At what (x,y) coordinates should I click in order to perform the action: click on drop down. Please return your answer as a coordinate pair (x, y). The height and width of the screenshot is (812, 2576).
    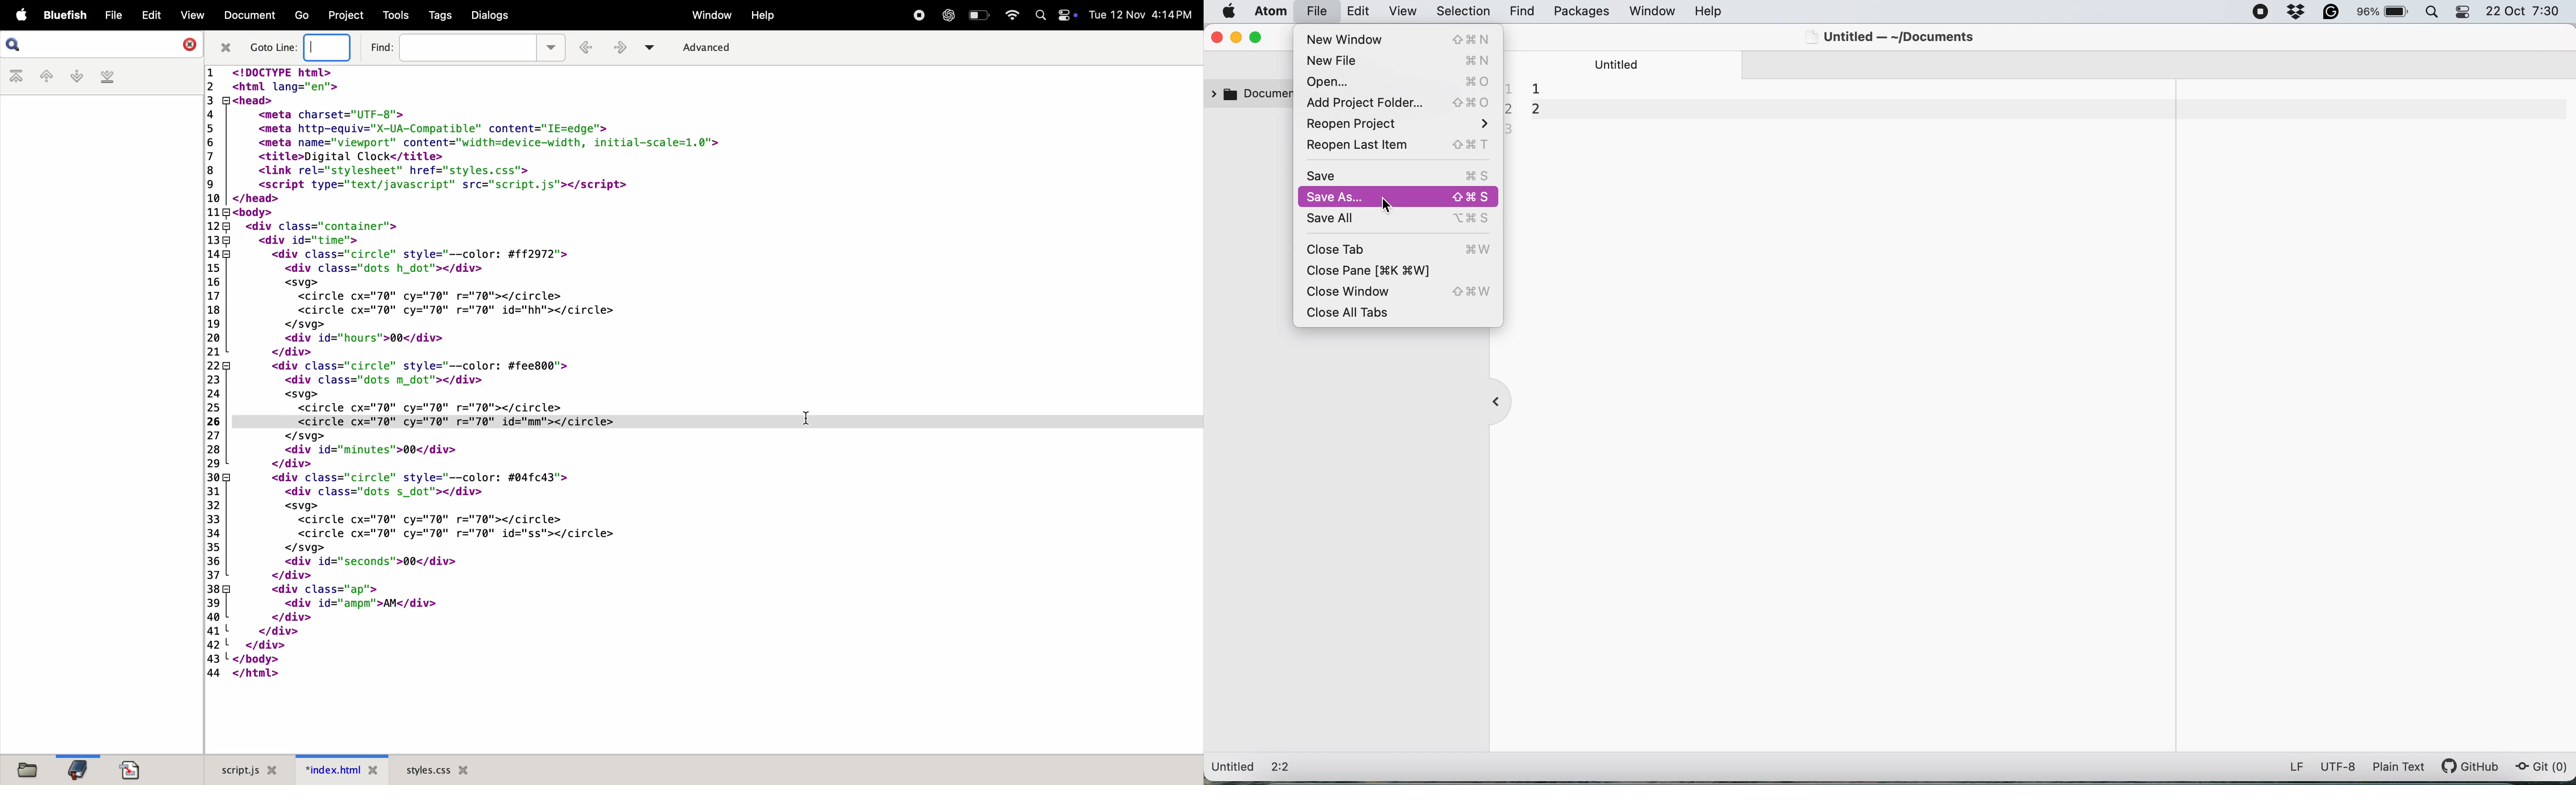
    Looking at the image, I should click on (653, 46).